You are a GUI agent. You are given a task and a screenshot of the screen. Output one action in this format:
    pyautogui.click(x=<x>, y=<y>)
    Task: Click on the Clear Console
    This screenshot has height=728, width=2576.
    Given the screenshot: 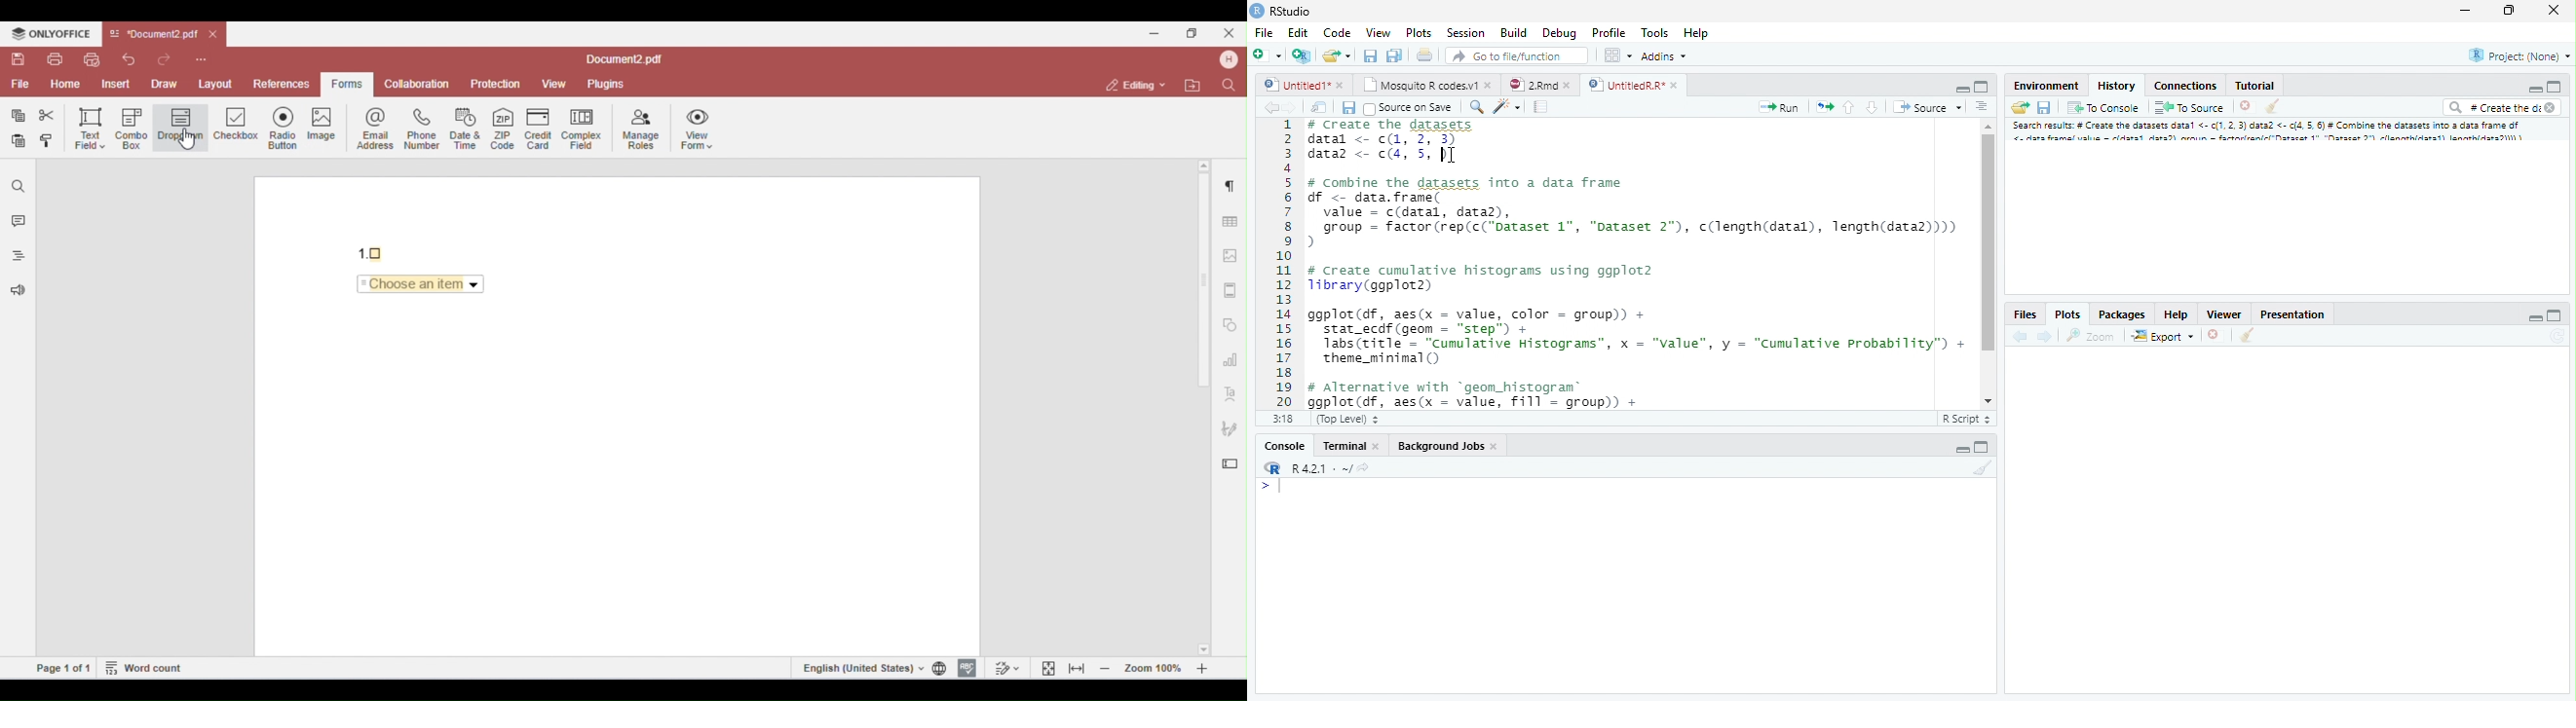 What is the action you would take?
    pyautogui.click(x=1988, y=470)
    